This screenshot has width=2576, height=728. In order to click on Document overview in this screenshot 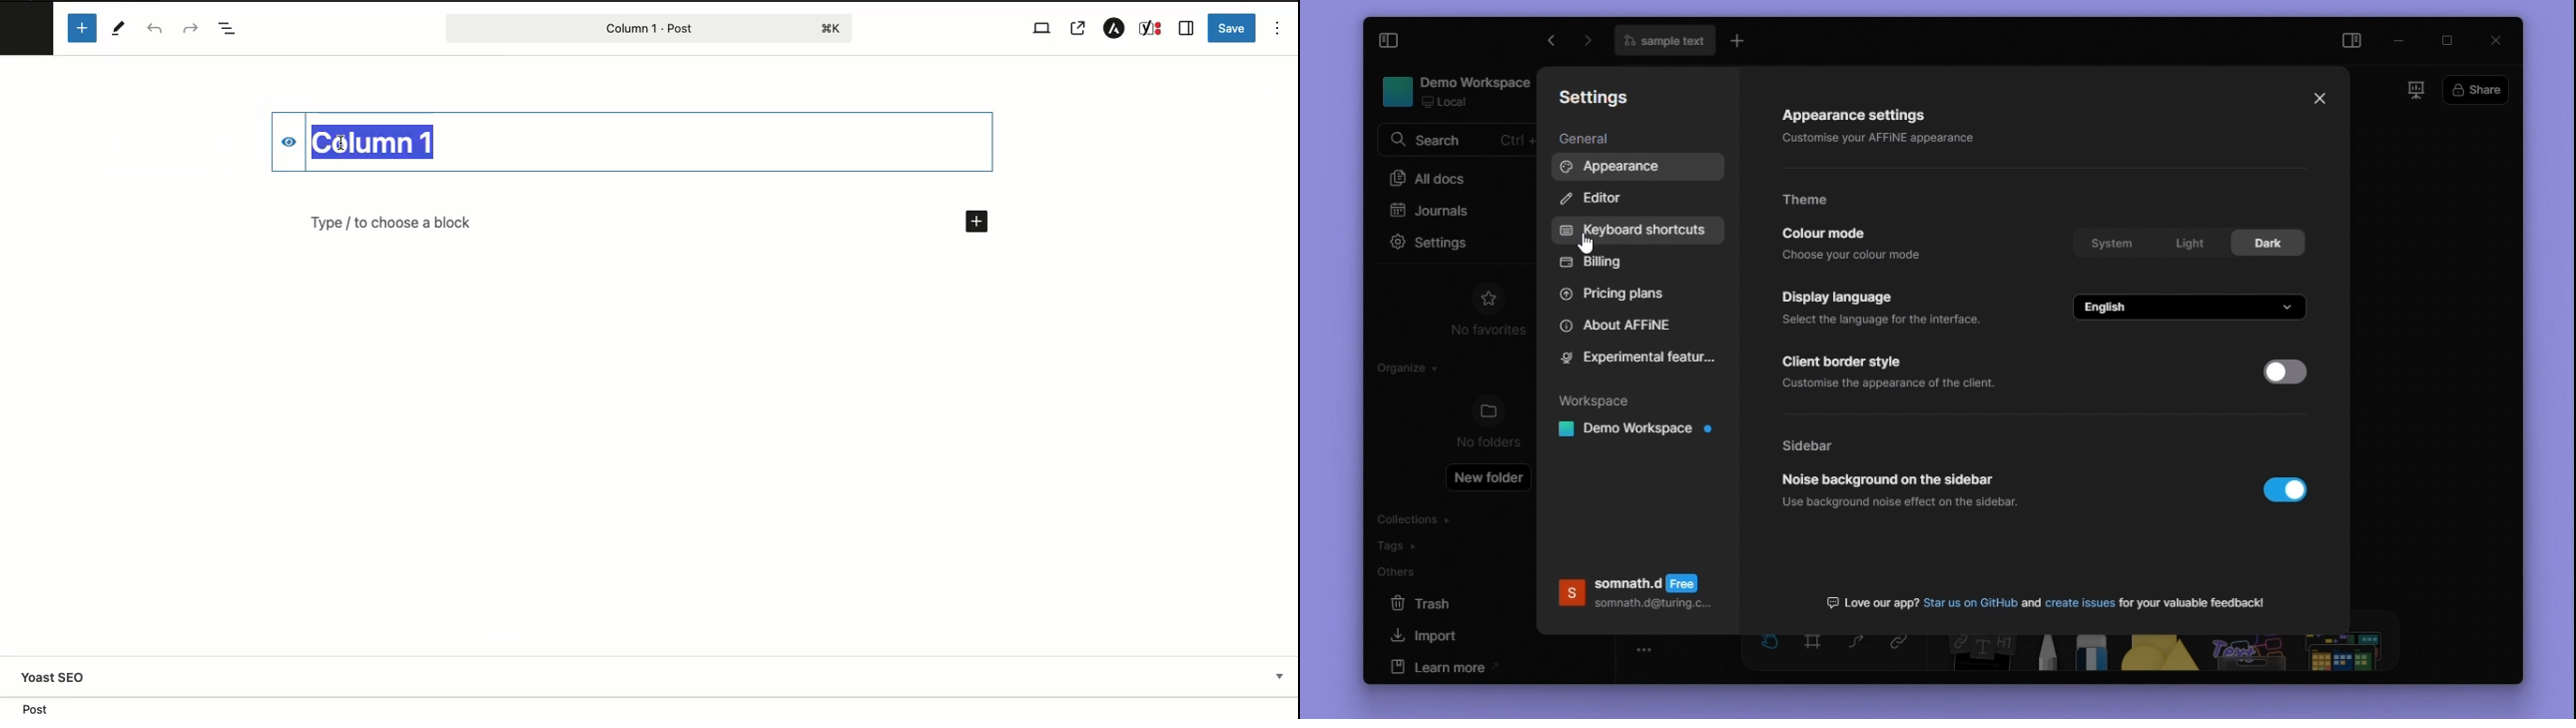, I will do `click(228, 30)`.